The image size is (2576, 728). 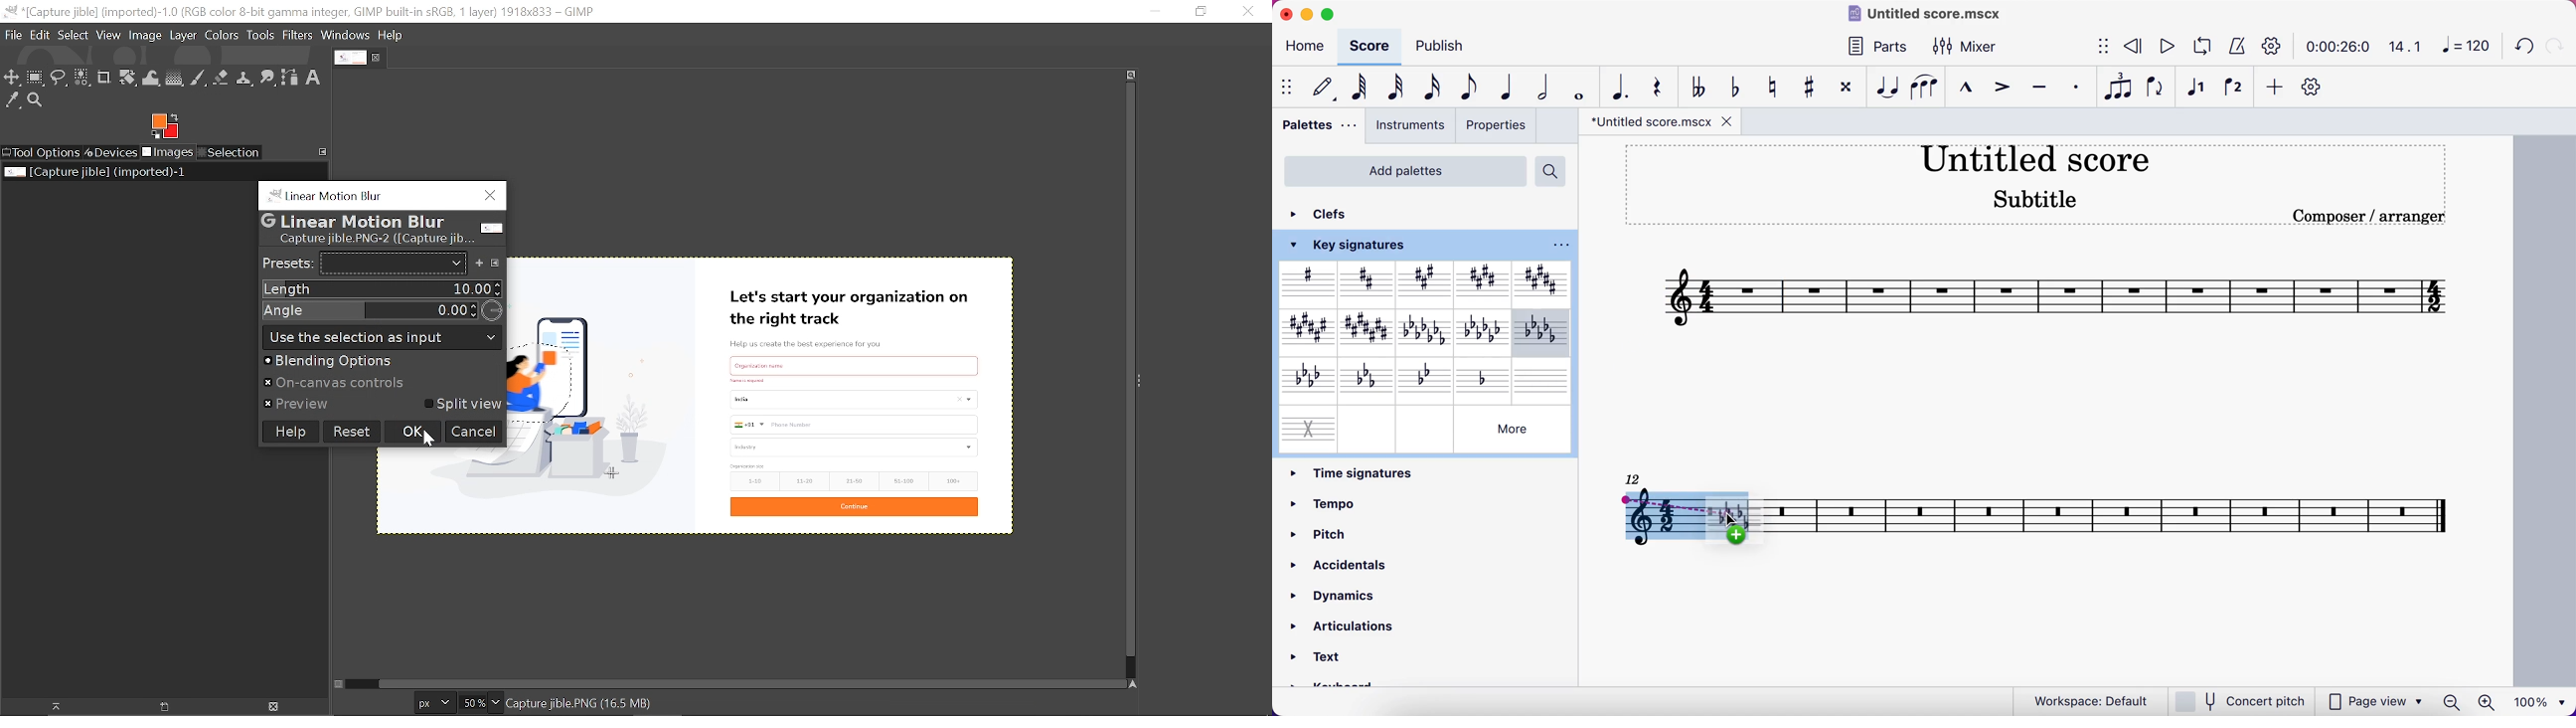 What do you see at coordinates (1544, 378) in the screenshot?
I see `blank` at bounding box center [1544, 378].